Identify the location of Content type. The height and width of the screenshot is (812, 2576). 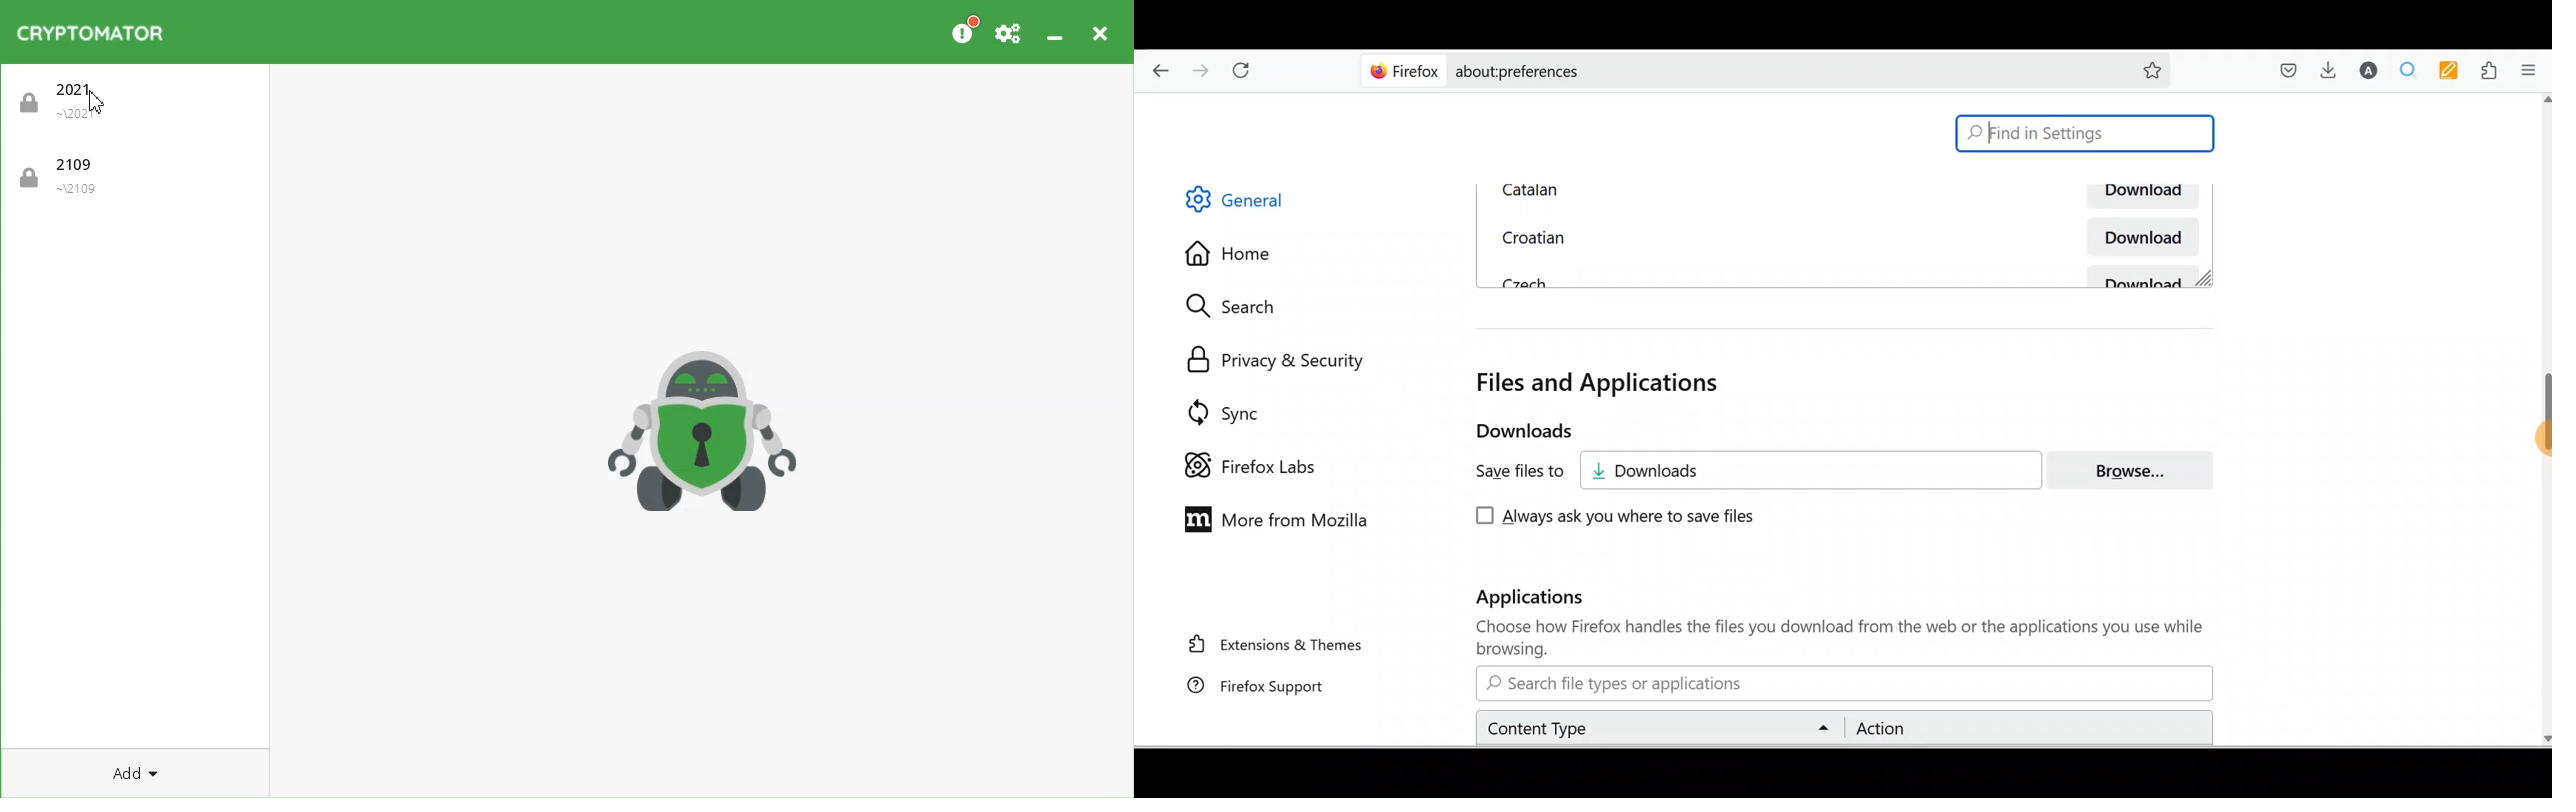
(1662, 727).